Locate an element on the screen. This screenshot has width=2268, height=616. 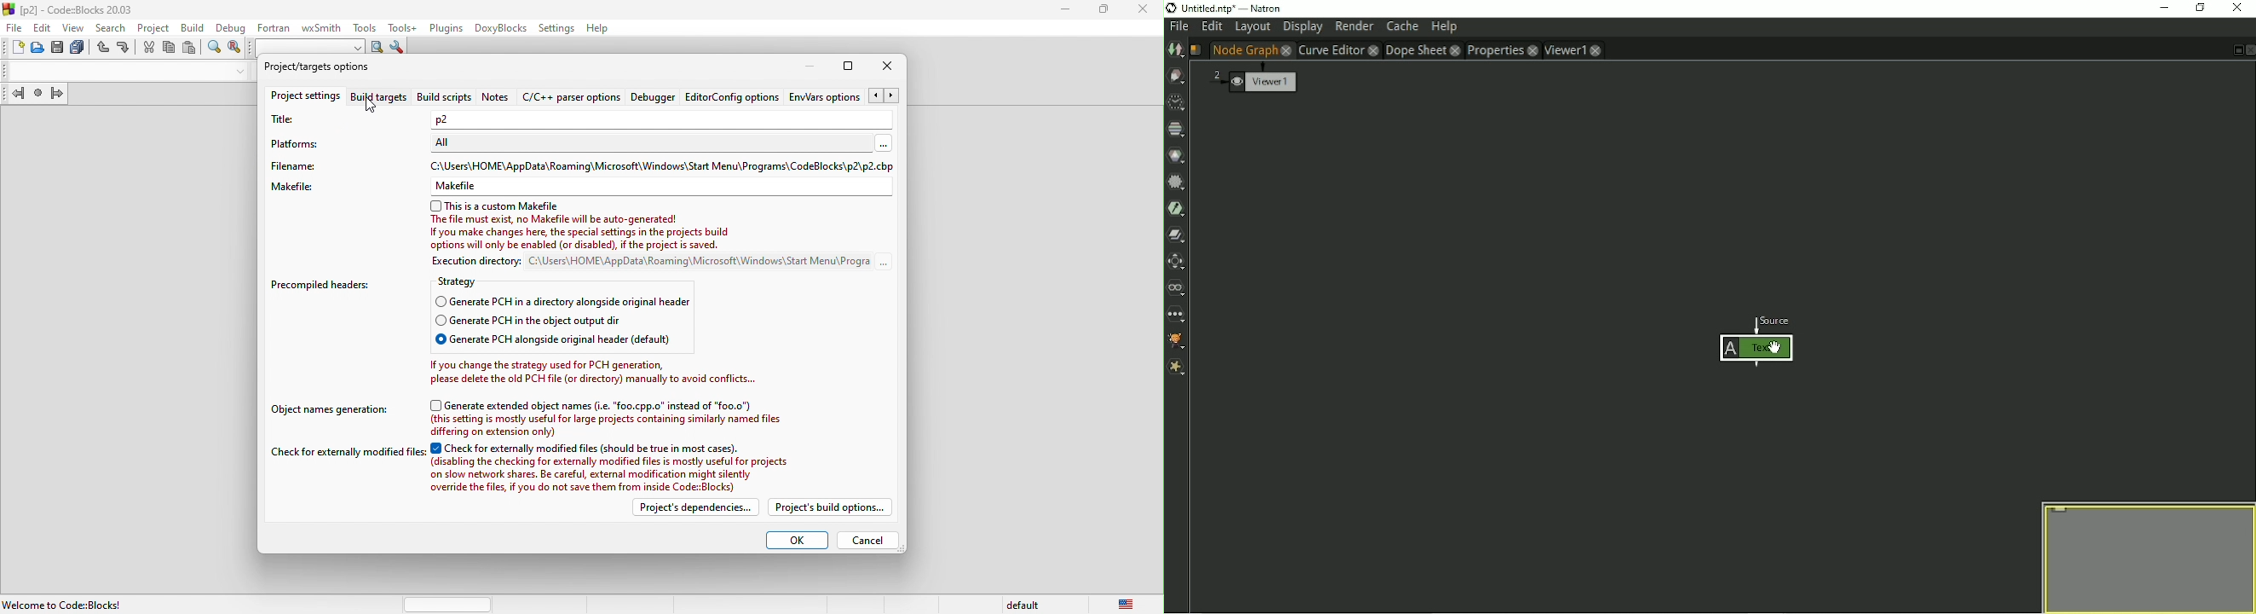
title is located at coordinates (338, 124).